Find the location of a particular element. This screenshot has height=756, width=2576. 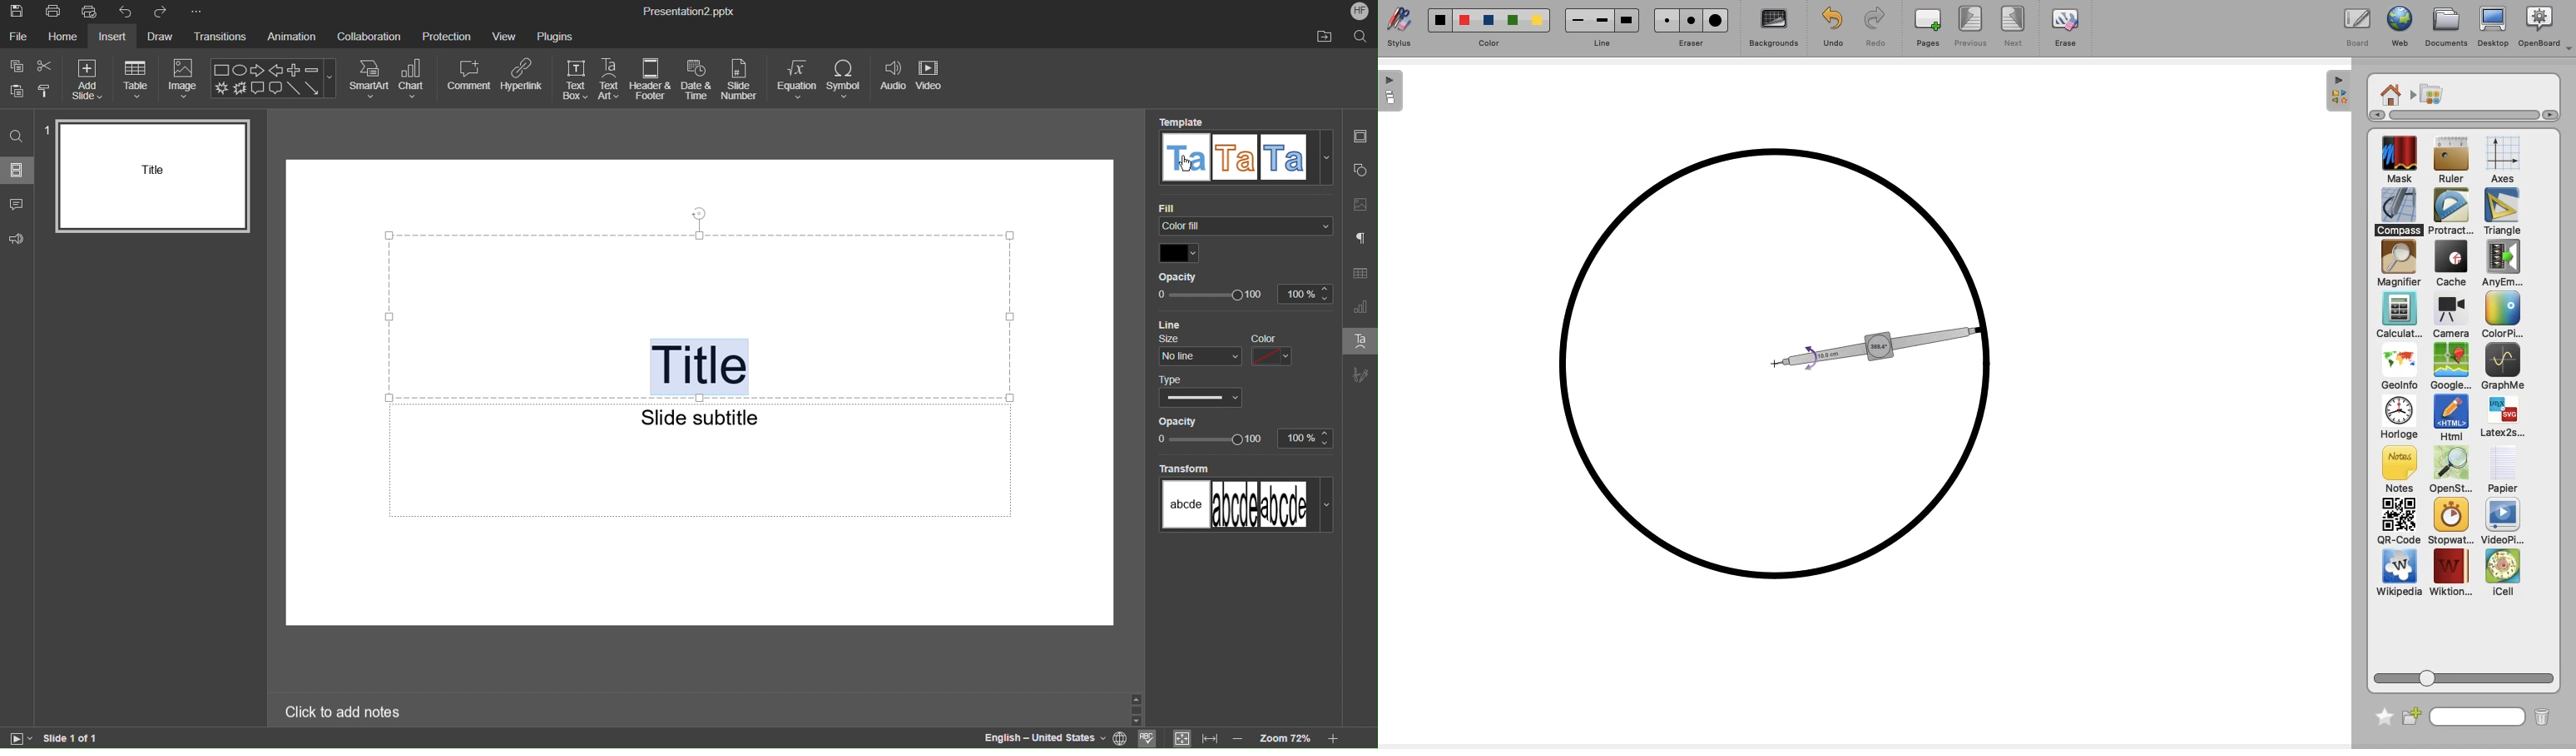

Title Selected is located at coordinates (699, 366).